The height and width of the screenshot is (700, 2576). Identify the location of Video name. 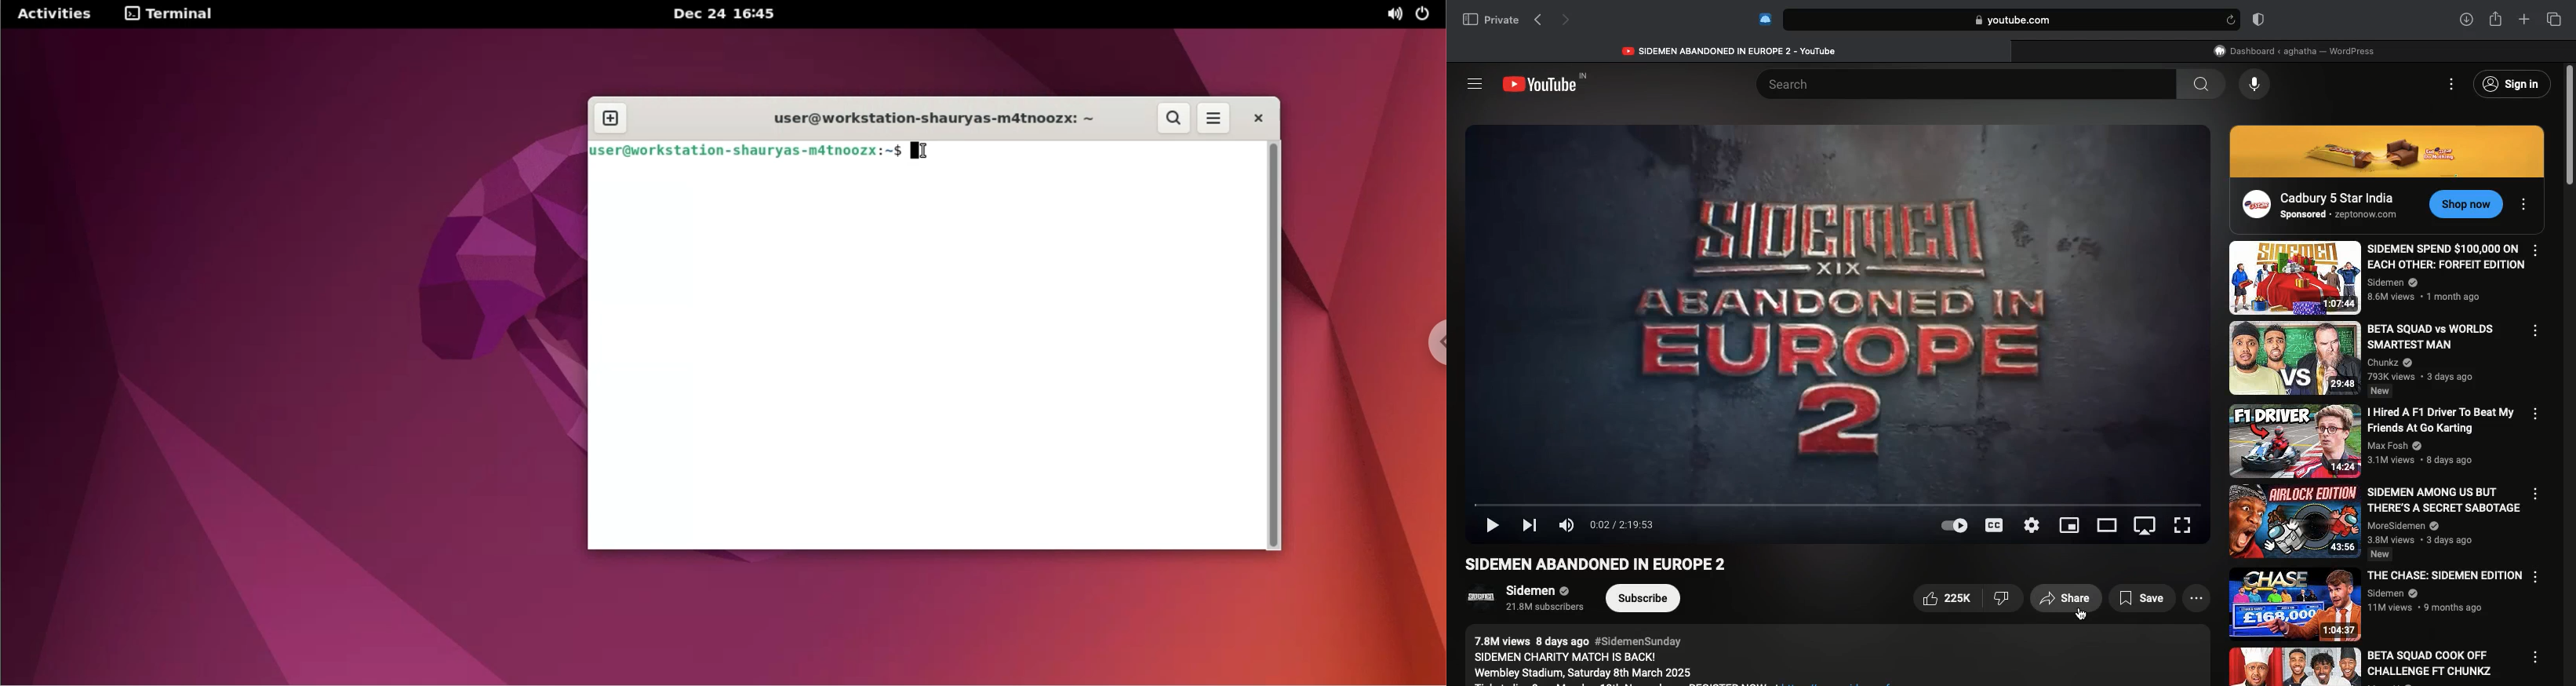
(1612, 565).